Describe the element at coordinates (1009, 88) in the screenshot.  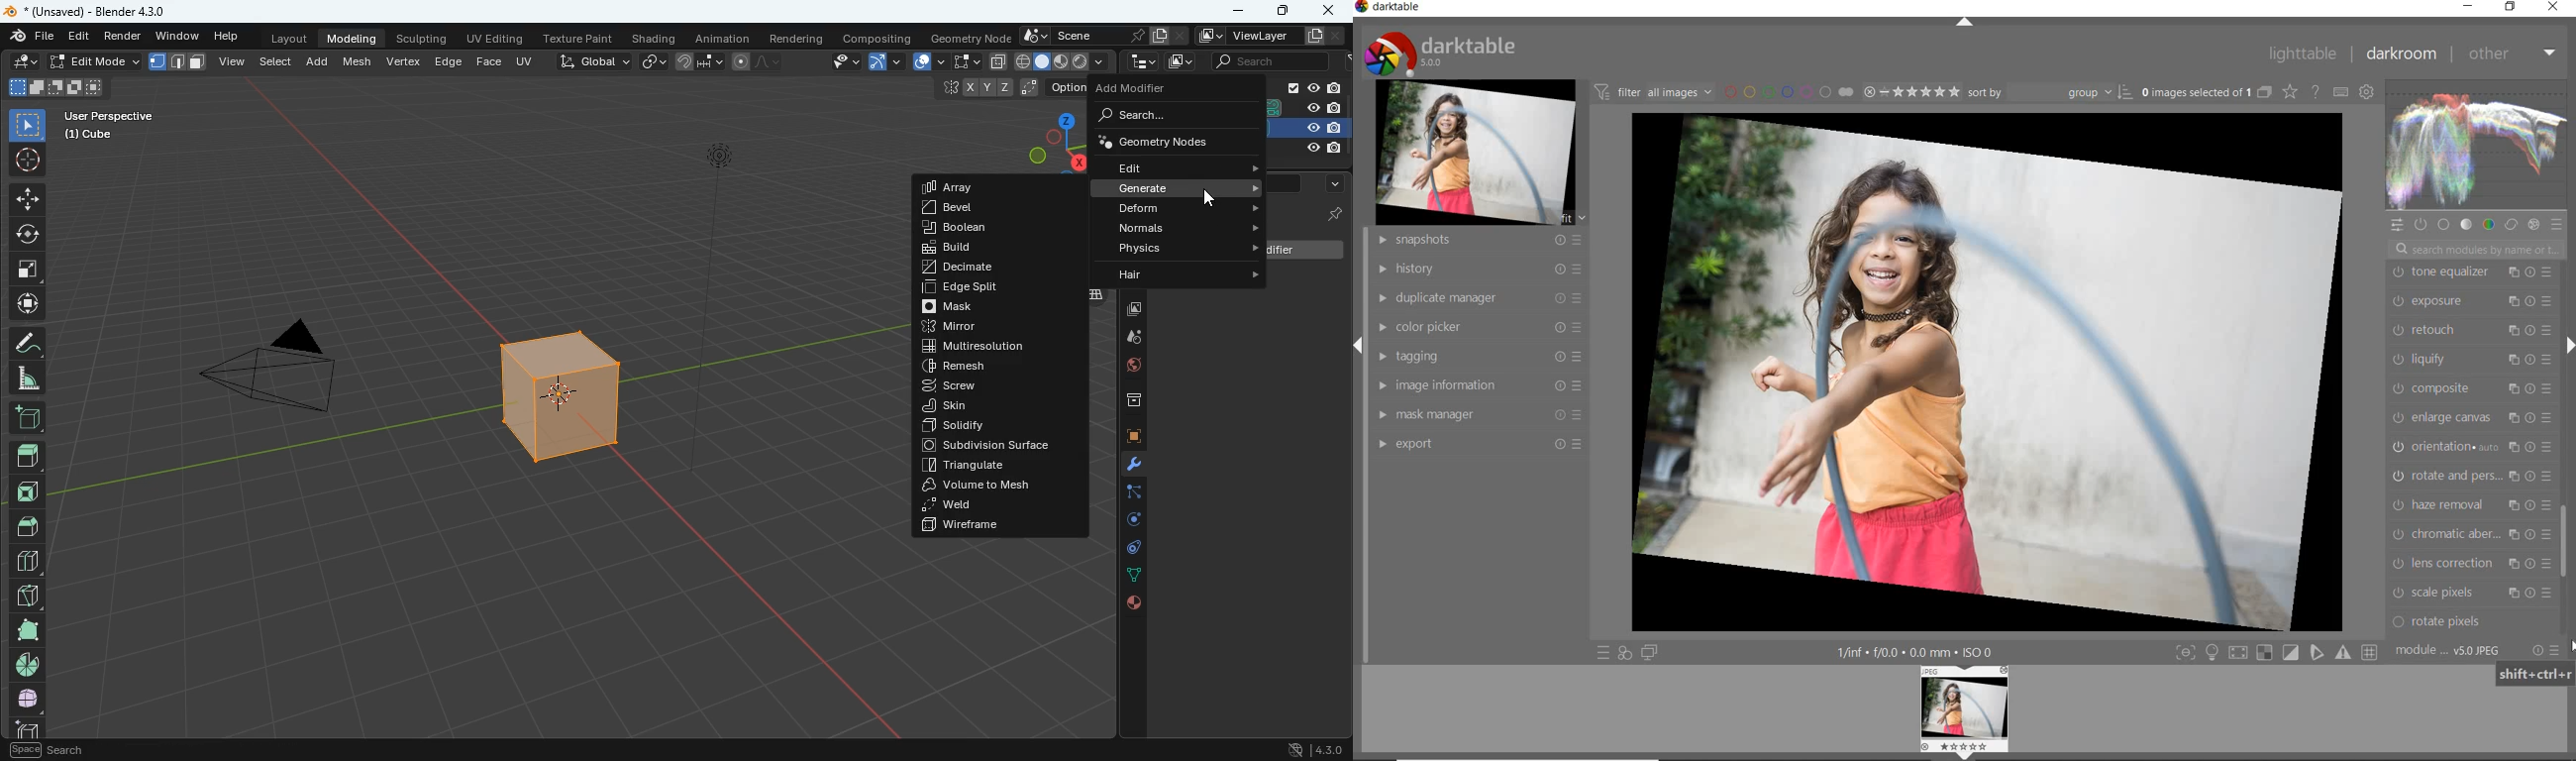
I see `coordinates` at that location.